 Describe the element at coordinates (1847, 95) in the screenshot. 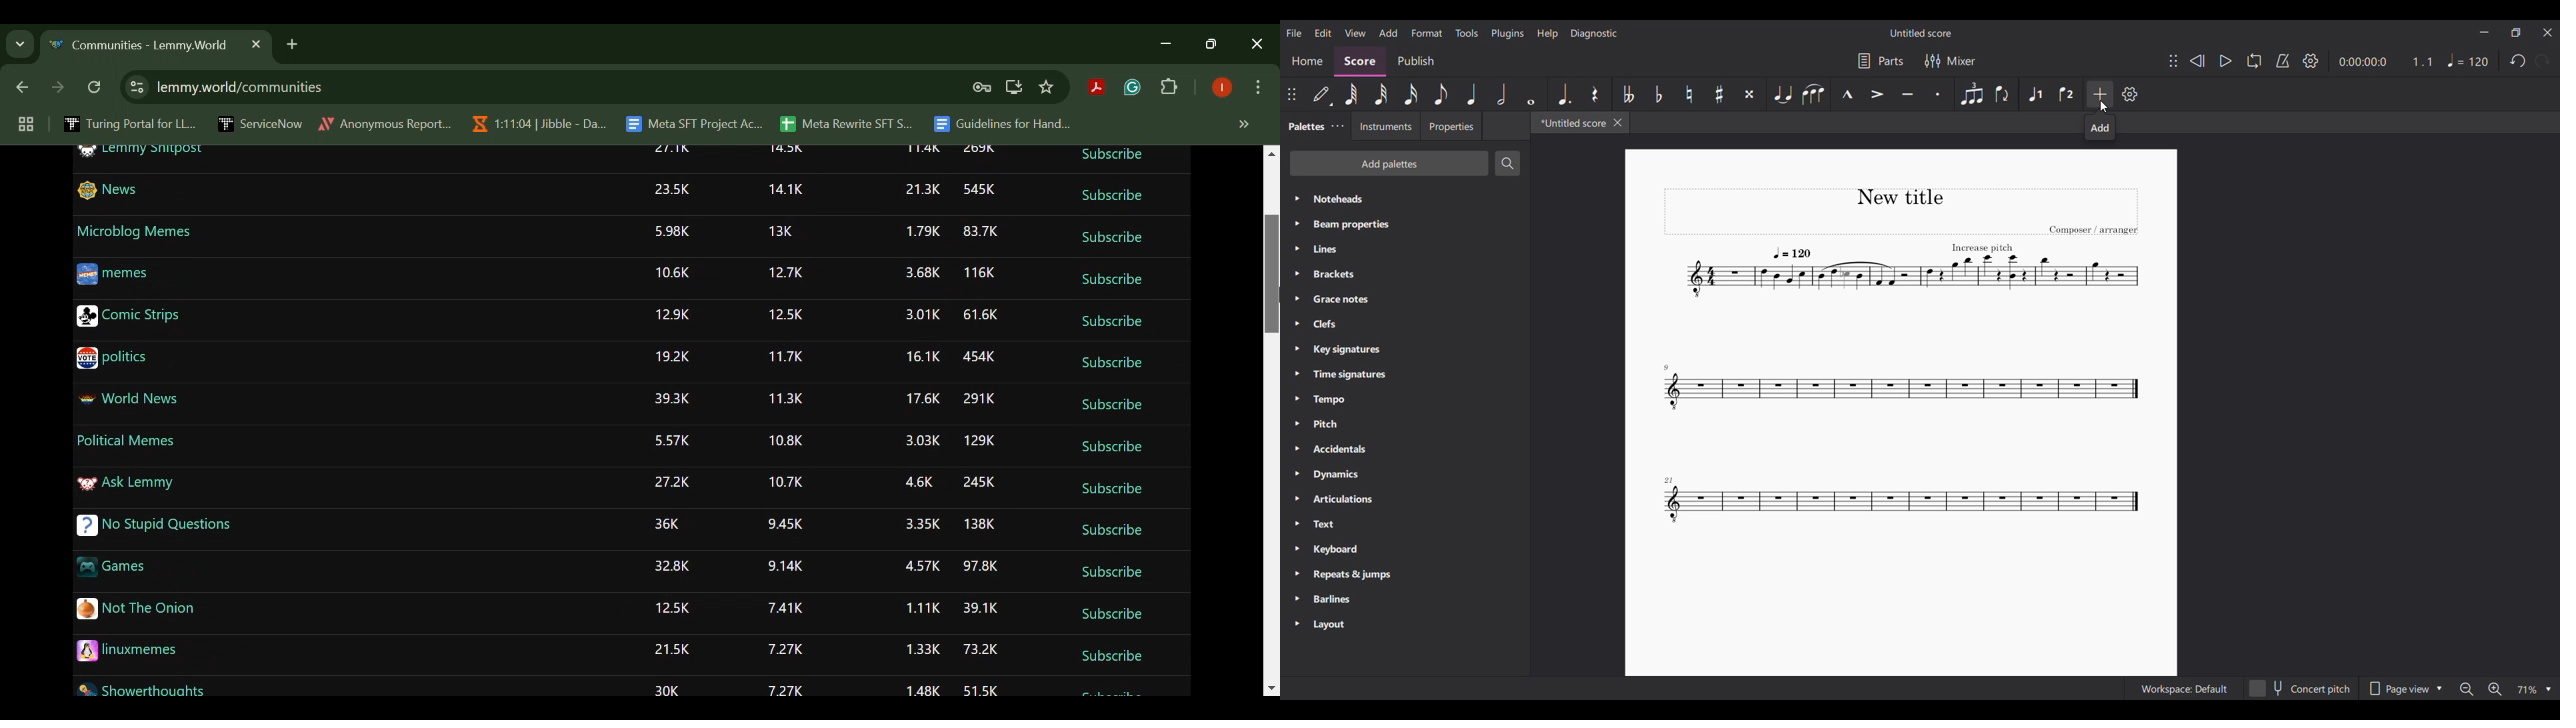

I see `Marcato` at that location.